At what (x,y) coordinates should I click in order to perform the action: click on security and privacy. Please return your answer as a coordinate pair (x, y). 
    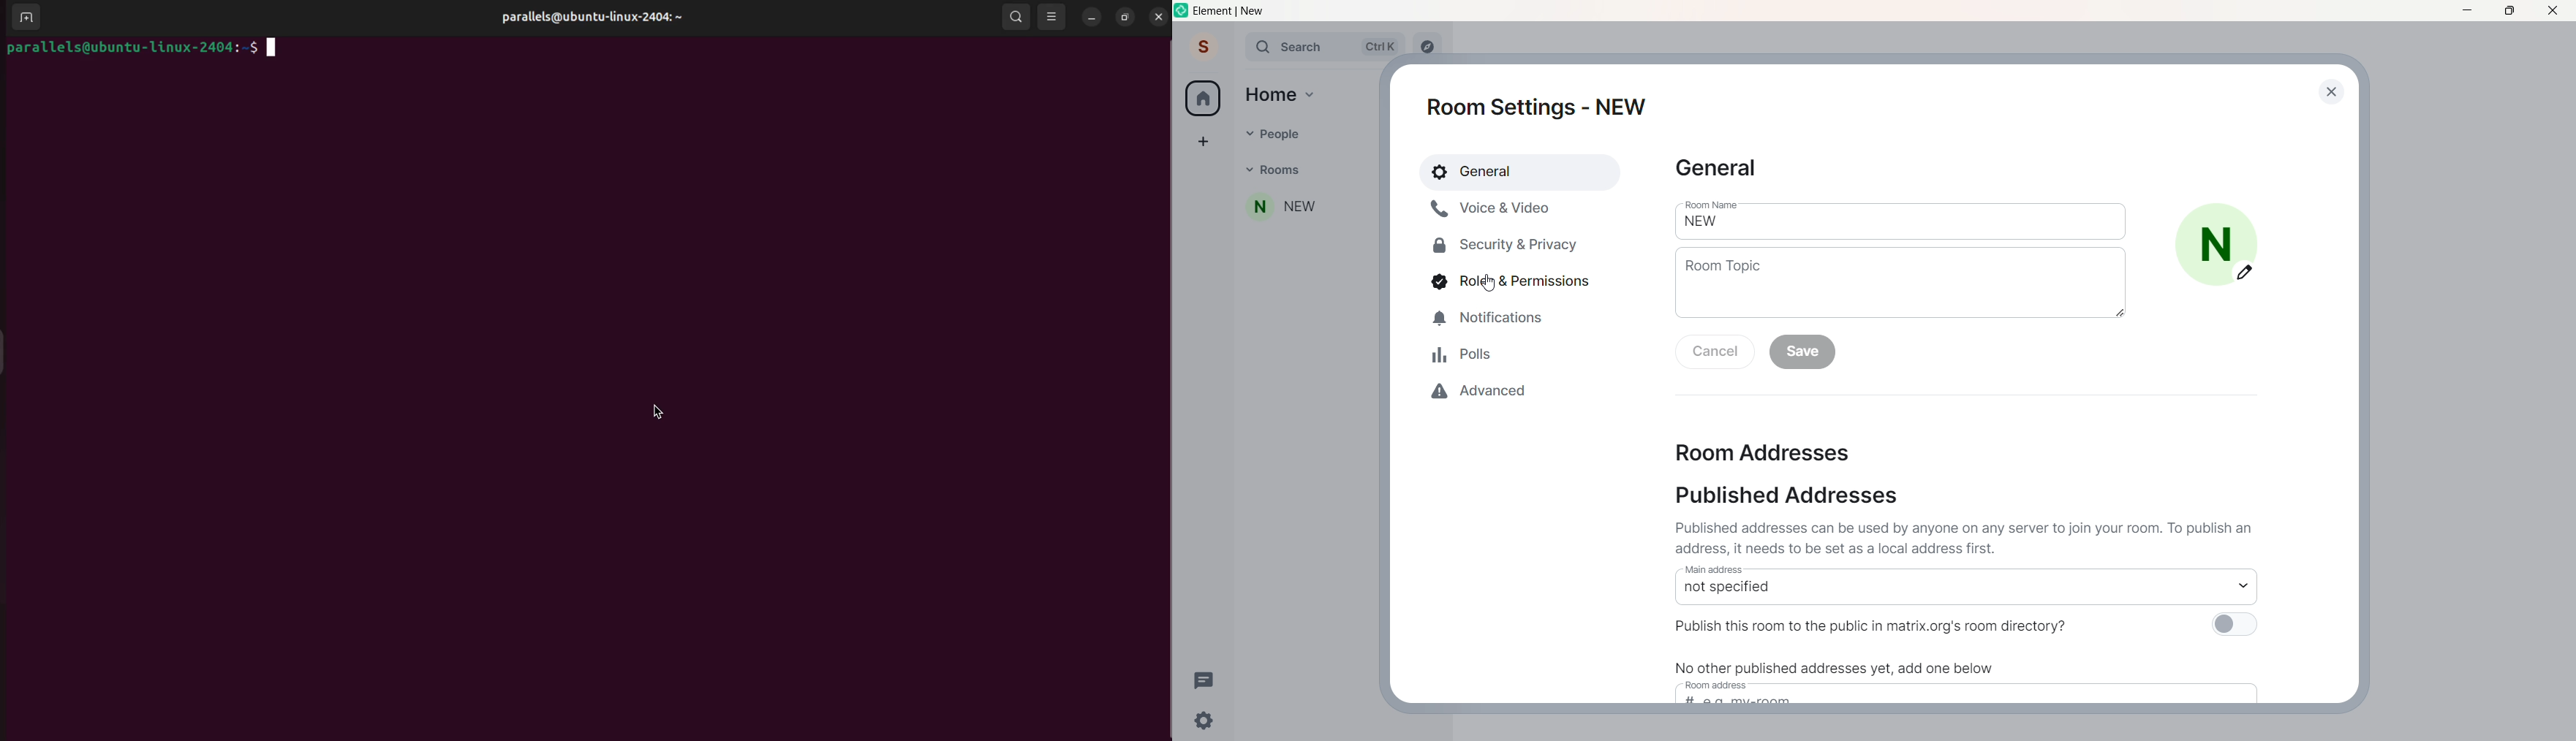
    Looking at the image, I should click on (1498, 243).